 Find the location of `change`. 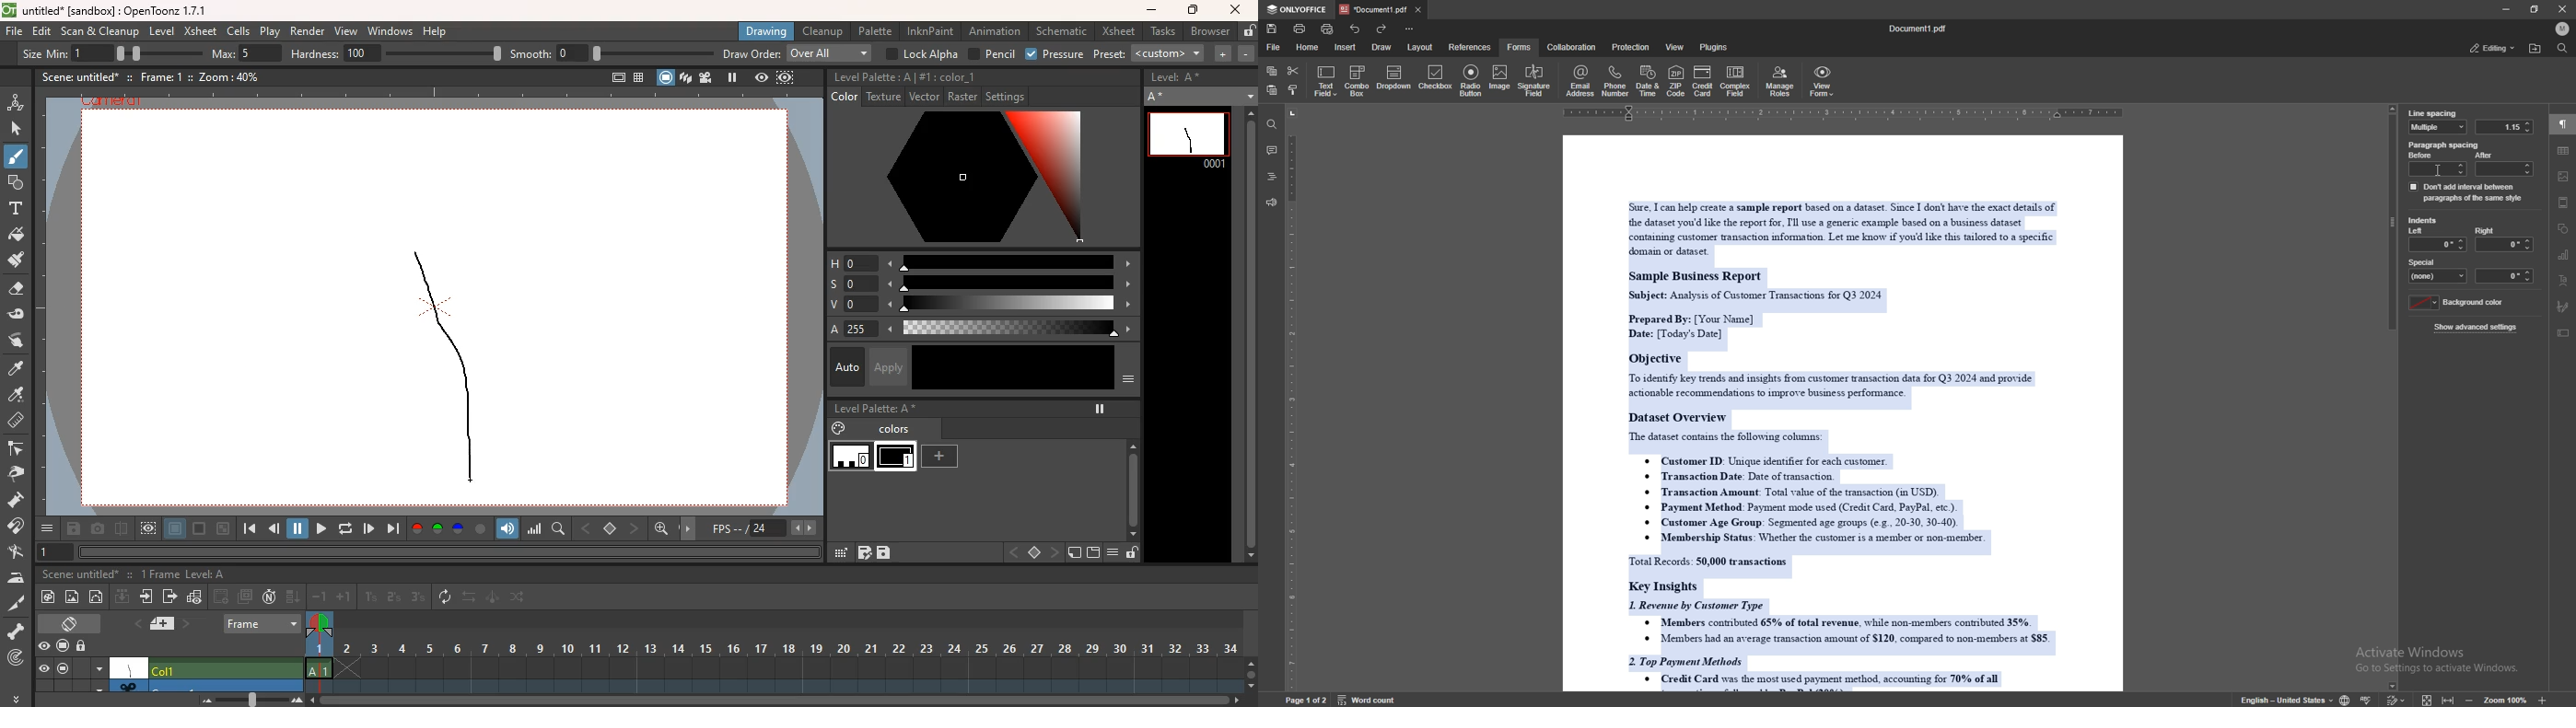

change is located at coordinates (520, 599).